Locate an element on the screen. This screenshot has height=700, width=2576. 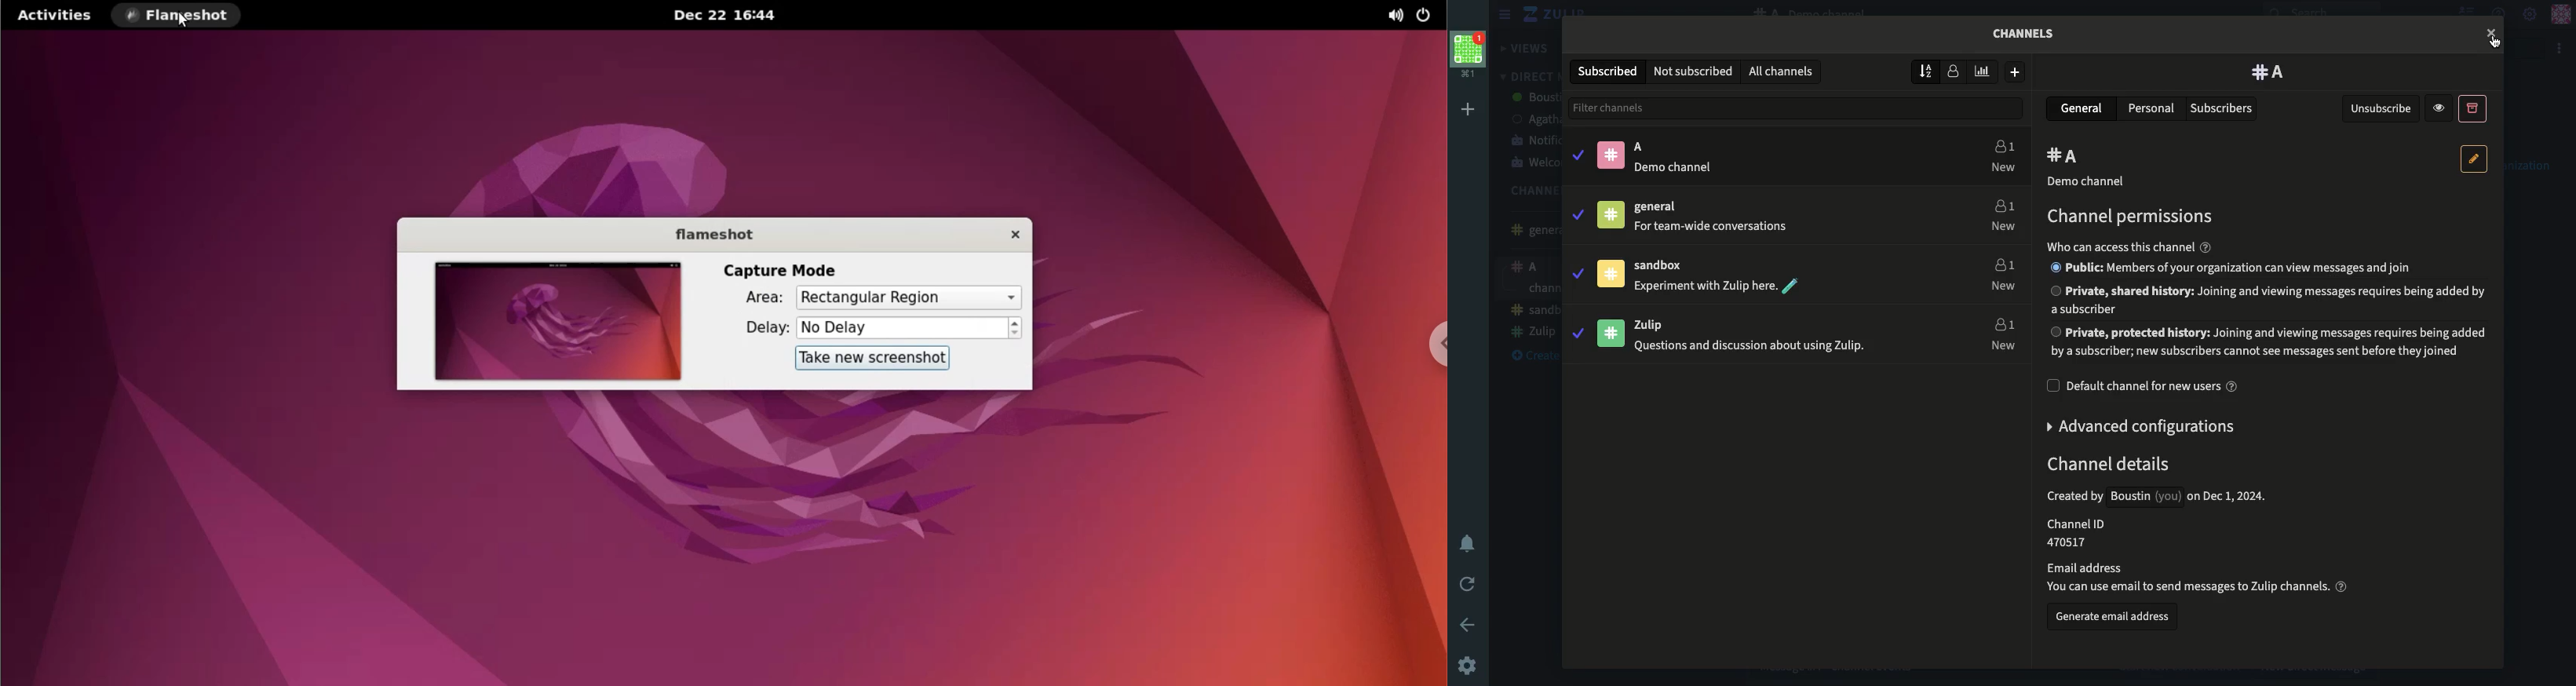
Sort by name is located at coordinates (1928, 71).